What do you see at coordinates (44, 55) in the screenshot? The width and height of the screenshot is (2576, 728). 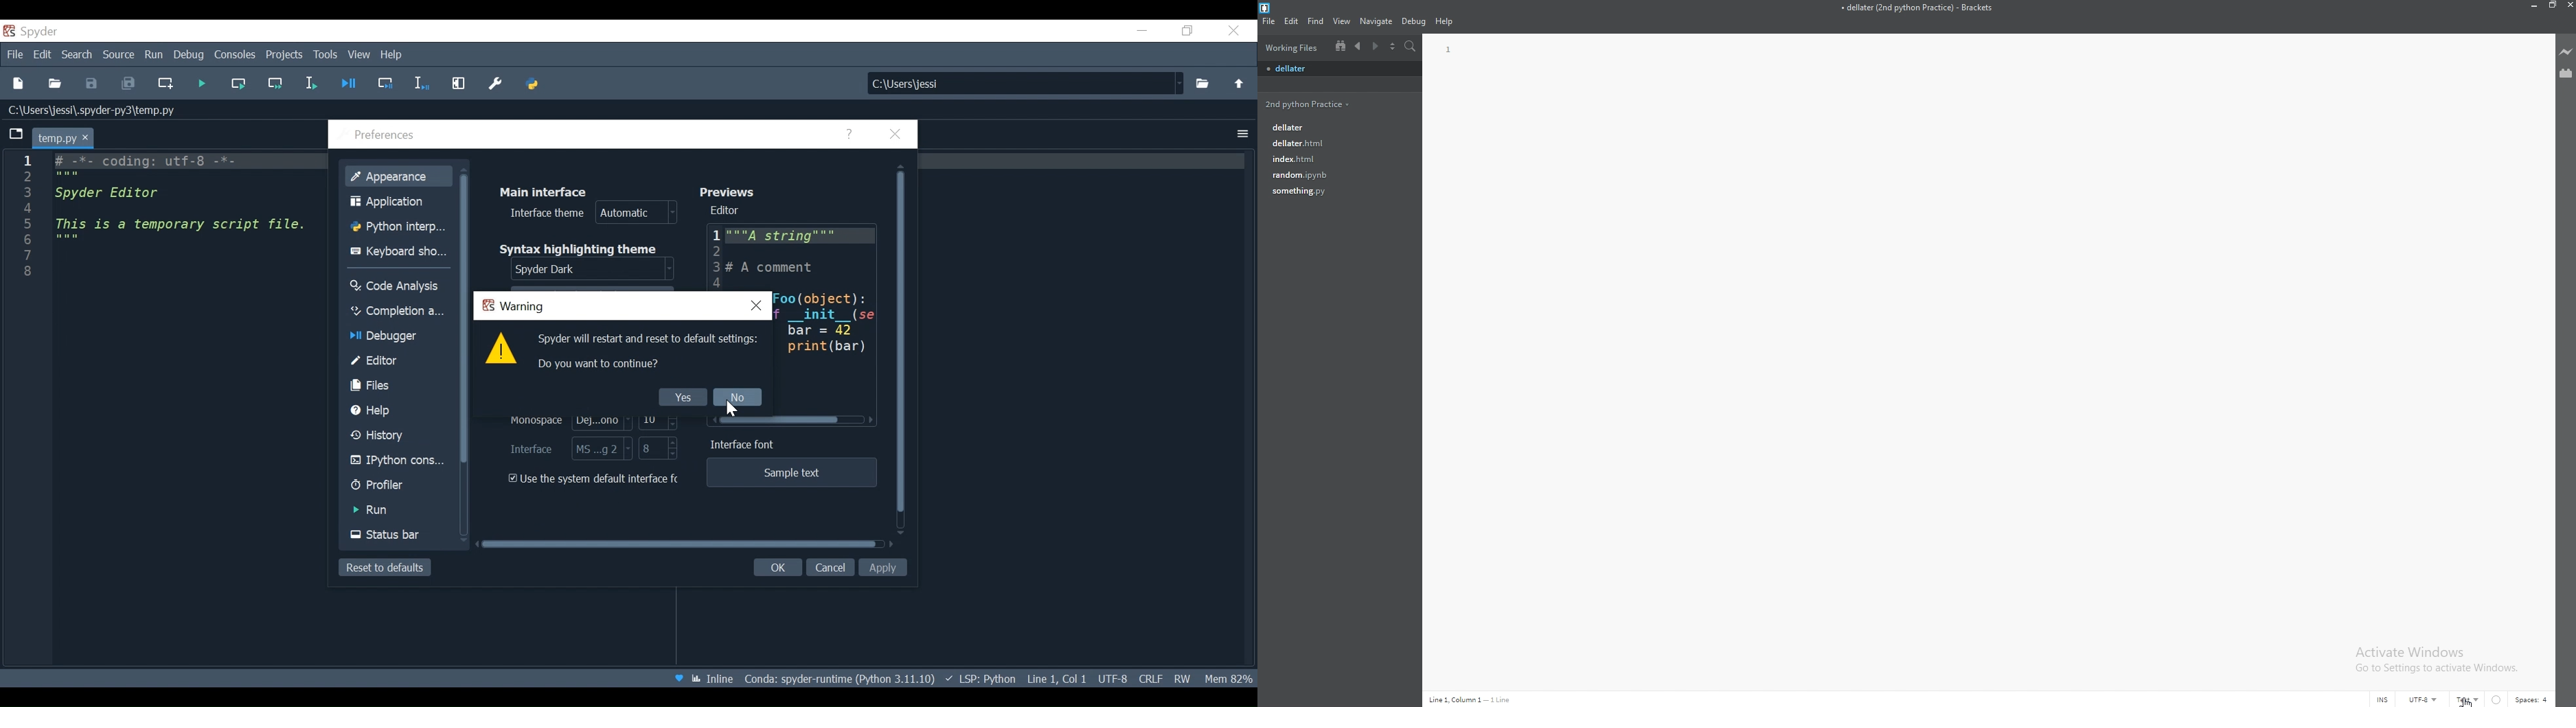 I see `Edit` at bounding box center [44, 55].